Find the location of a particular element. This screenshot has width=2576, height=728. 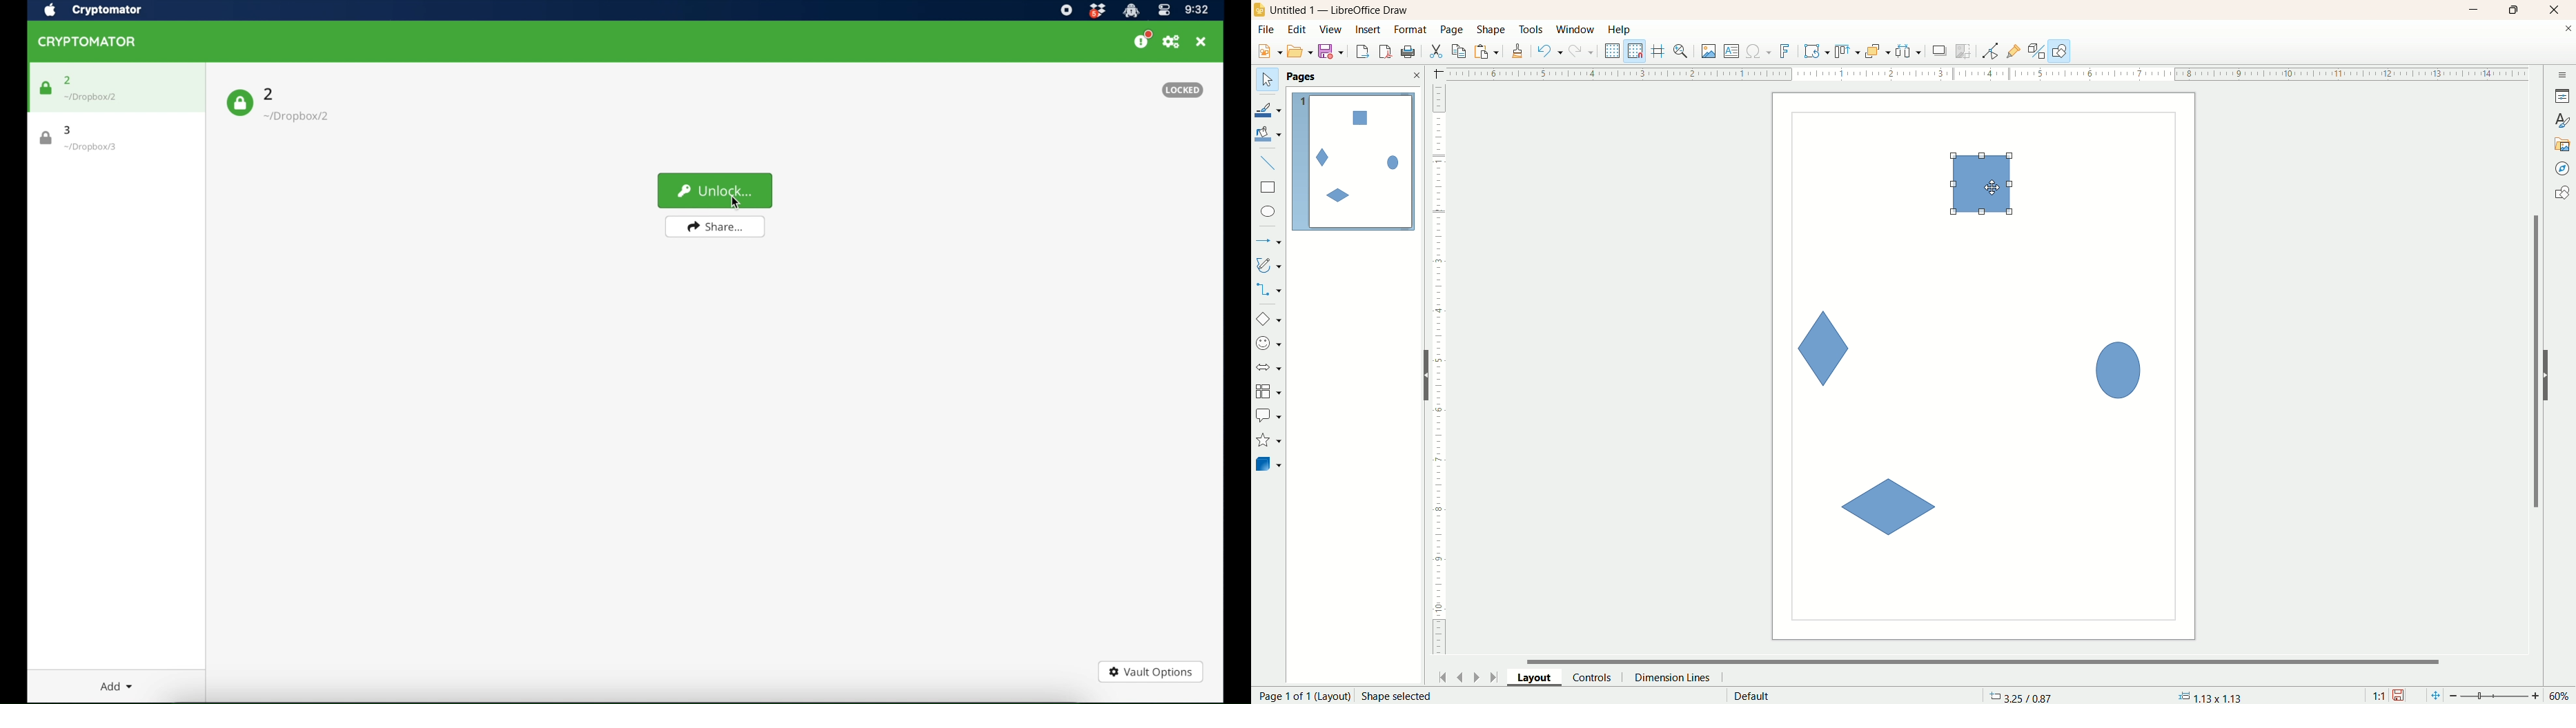

close is located at coordinates (2557, 10).